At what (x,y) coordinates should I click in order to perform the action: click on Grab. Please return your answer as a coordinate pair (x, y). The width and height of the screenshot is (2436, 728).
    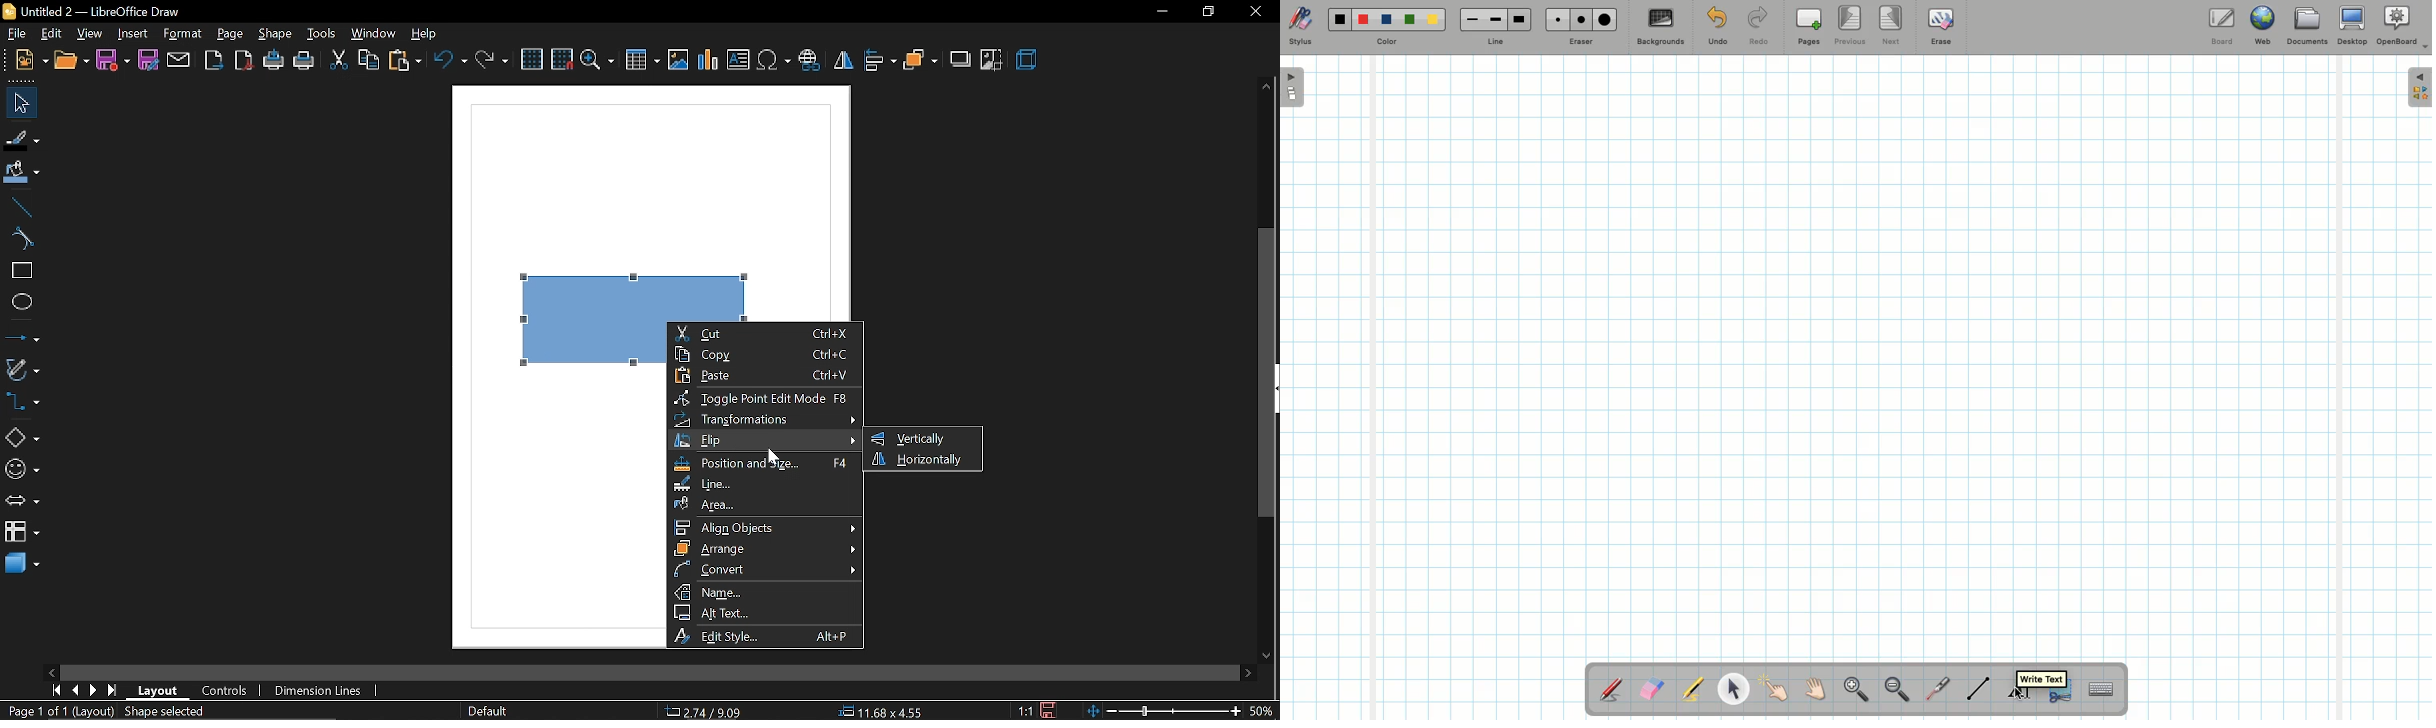
    Looking at the image, I should click on (1816, 691).